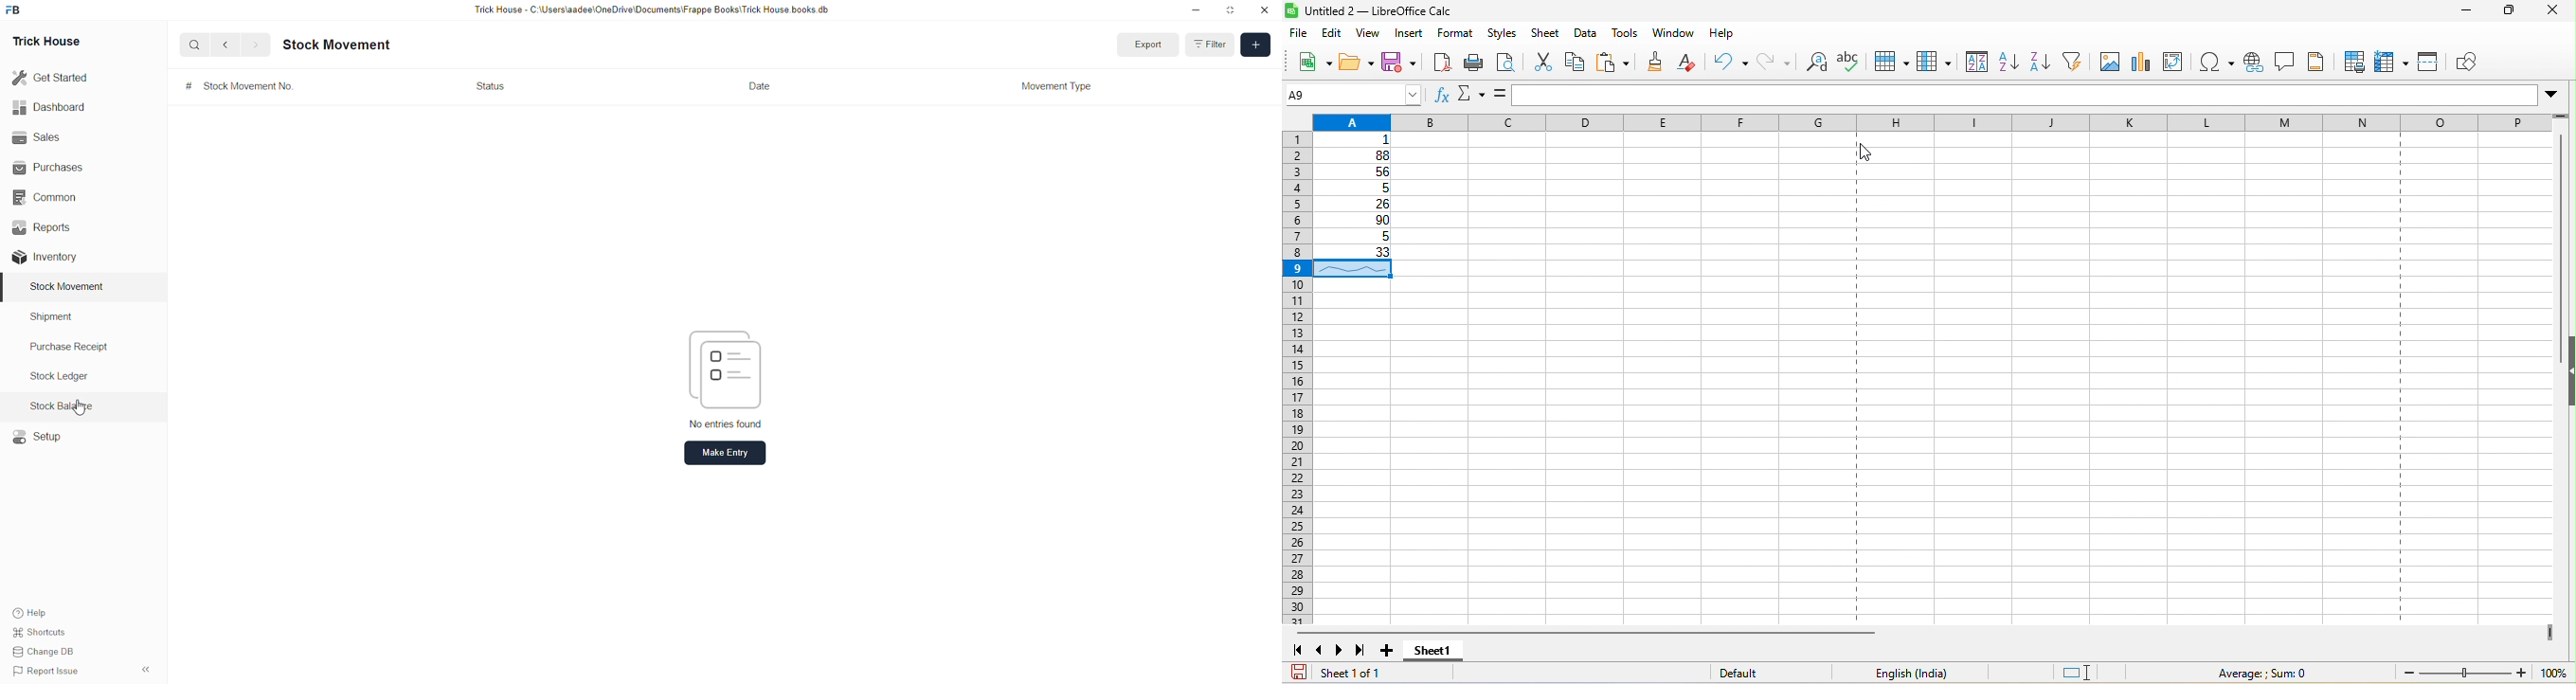 This screenshot has height=700, width=2576. I want to click on Stock Movement, so click(339, 45).